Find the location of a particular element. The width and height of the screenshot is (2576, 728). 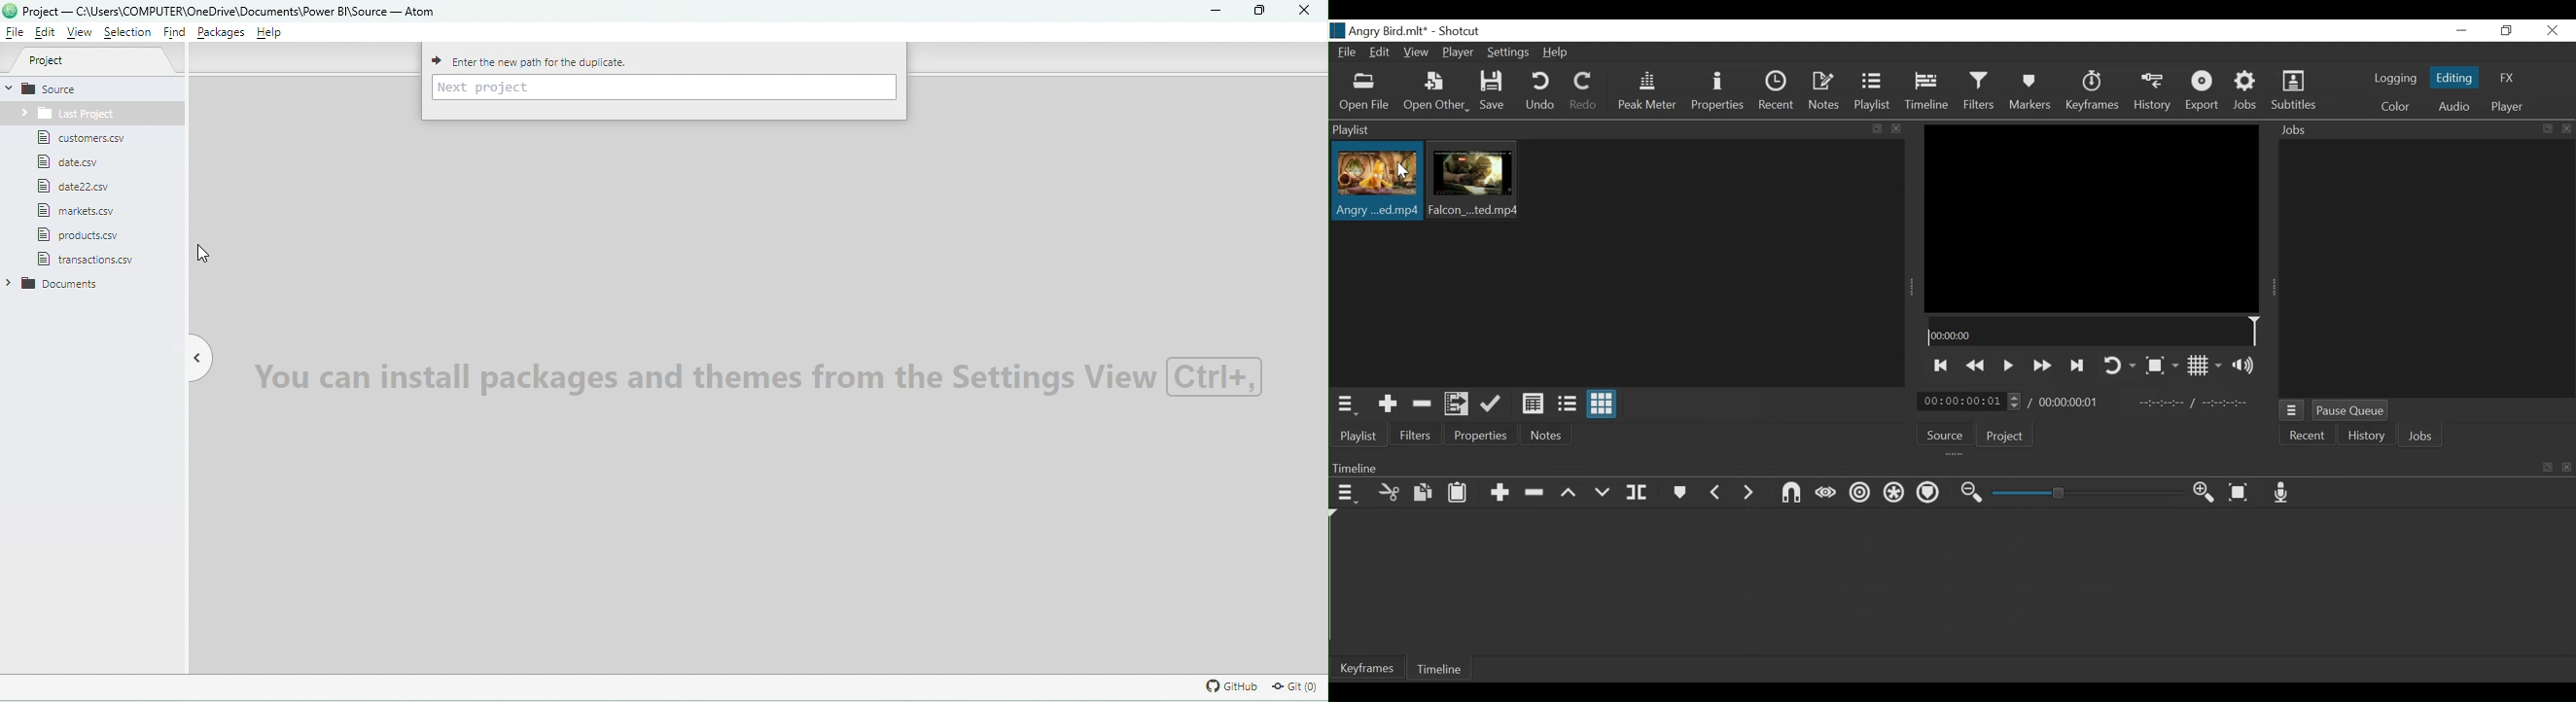

Timeline is located at coordinates (2094, 331).